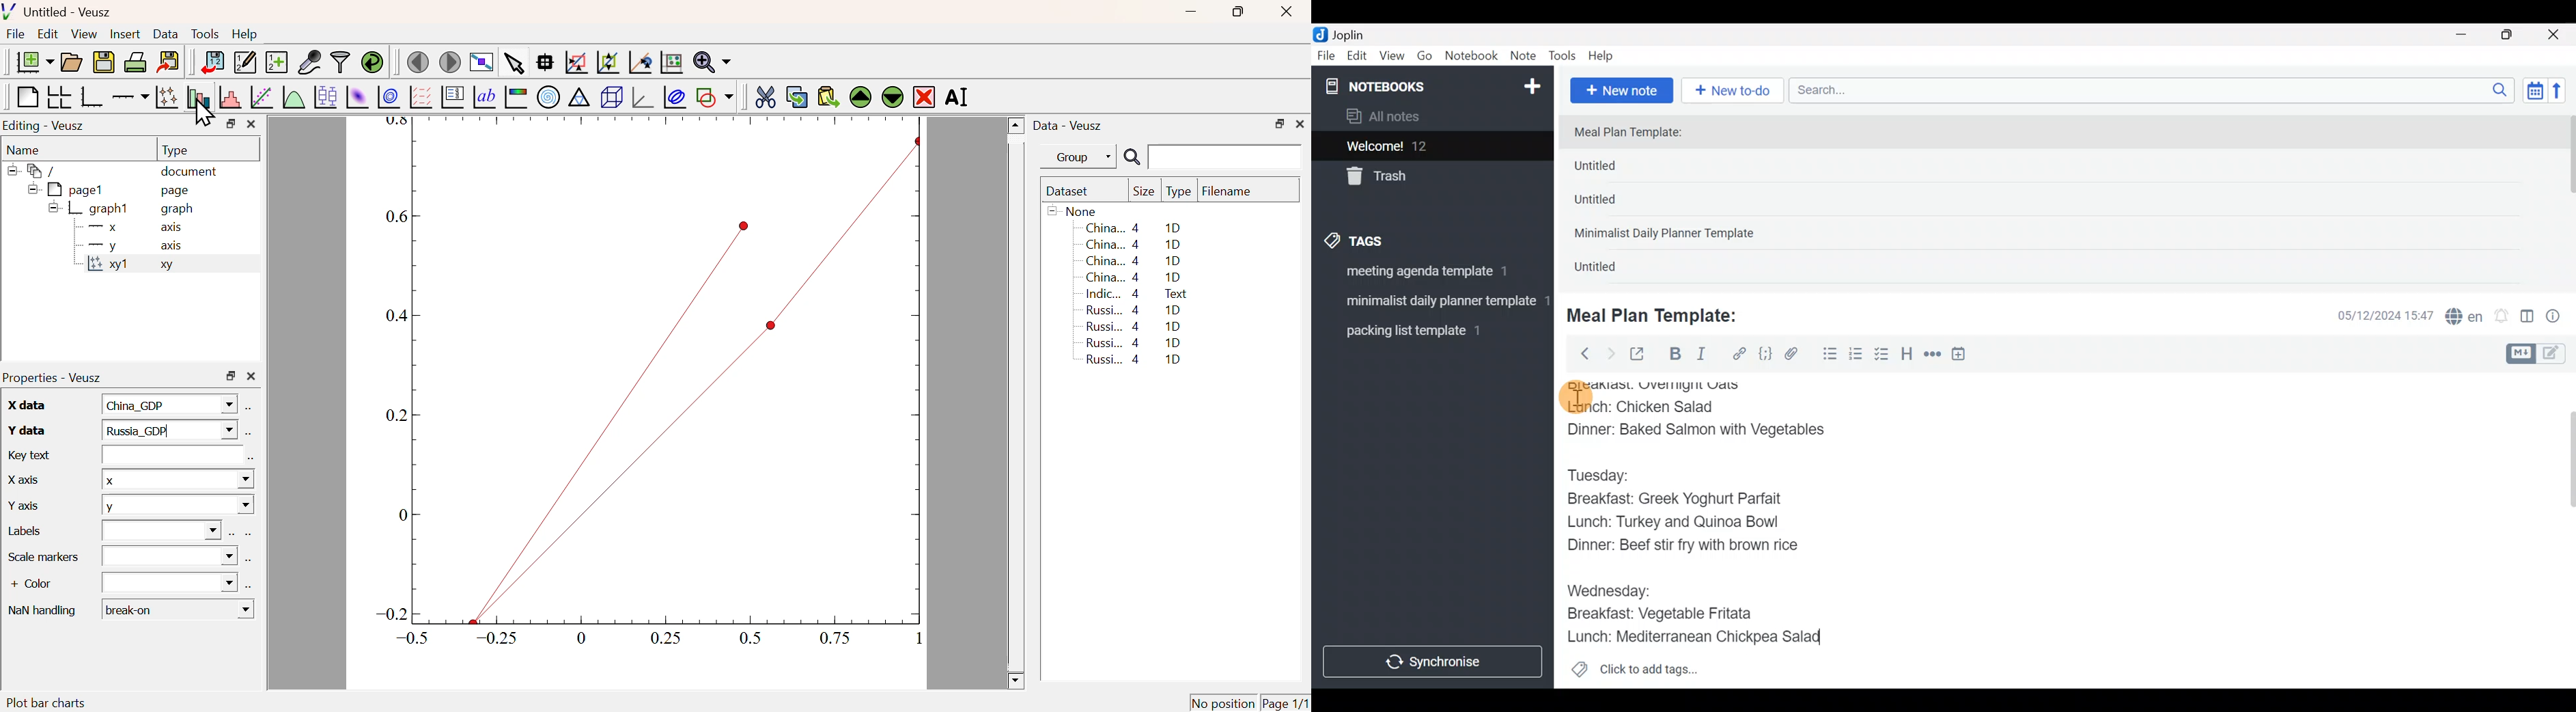 Image resolution: width=2576 pixels, height=728 pixels. I want to click on Toggle editor layout, so click(2528, 318).